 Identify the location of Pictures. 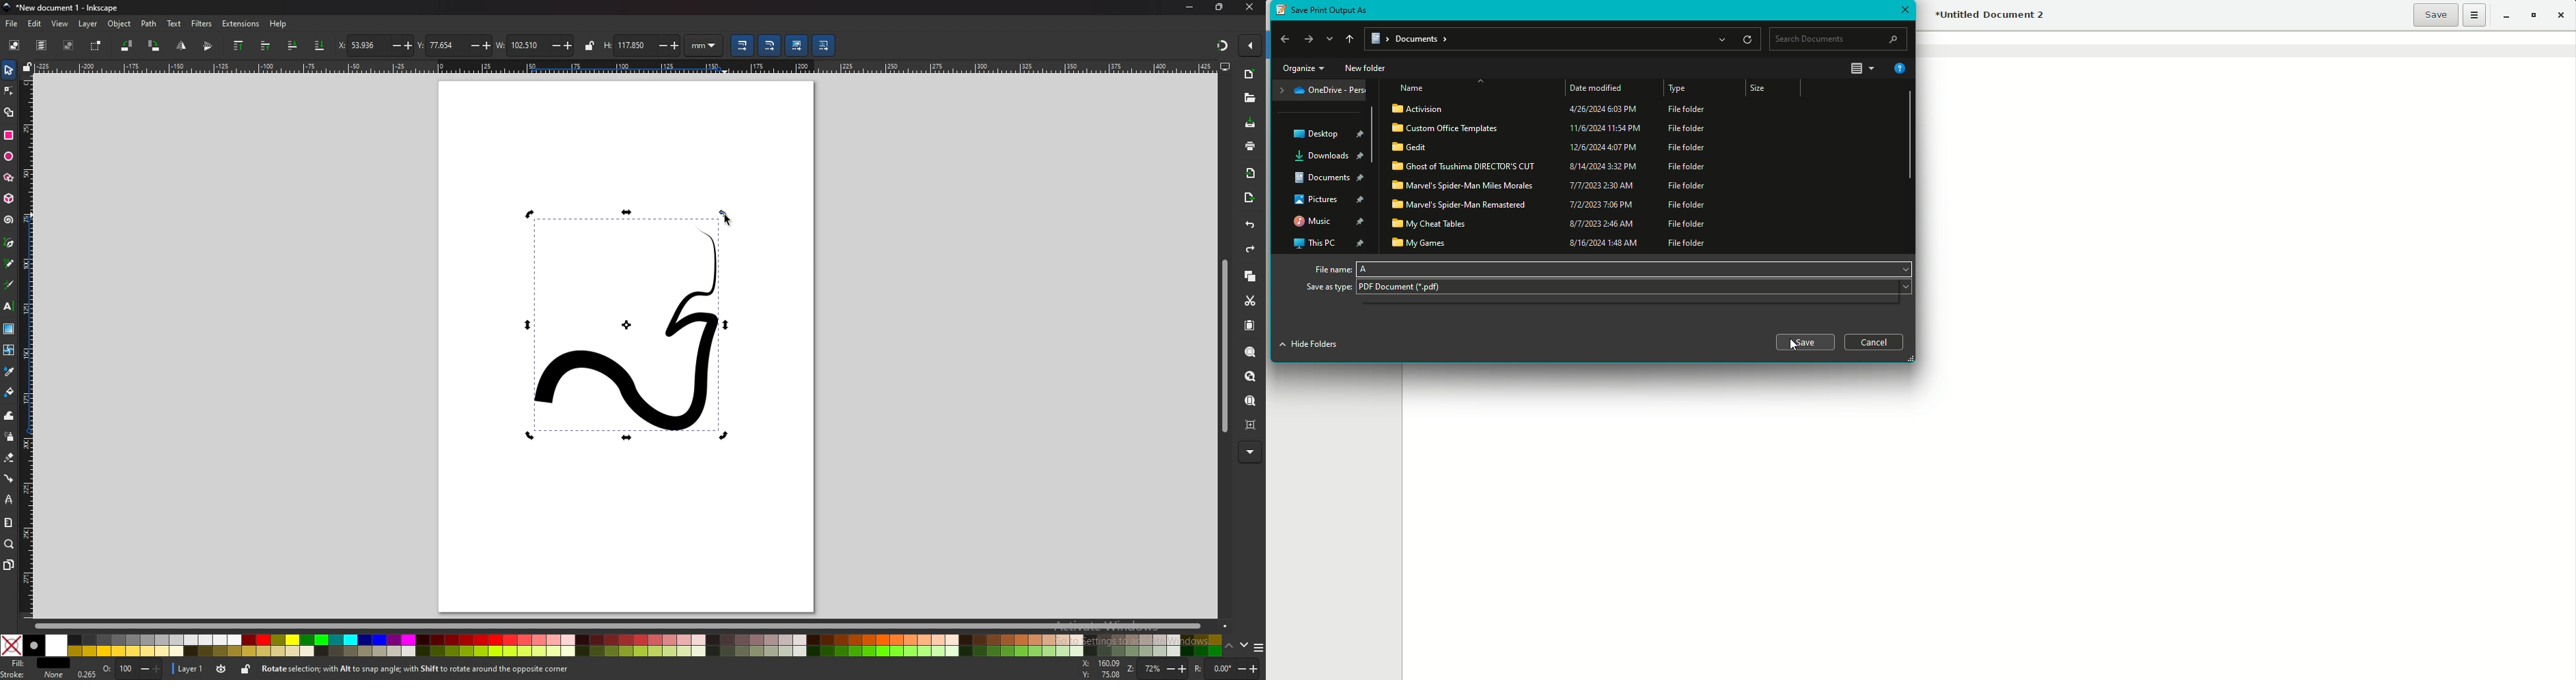
(1328, 200).